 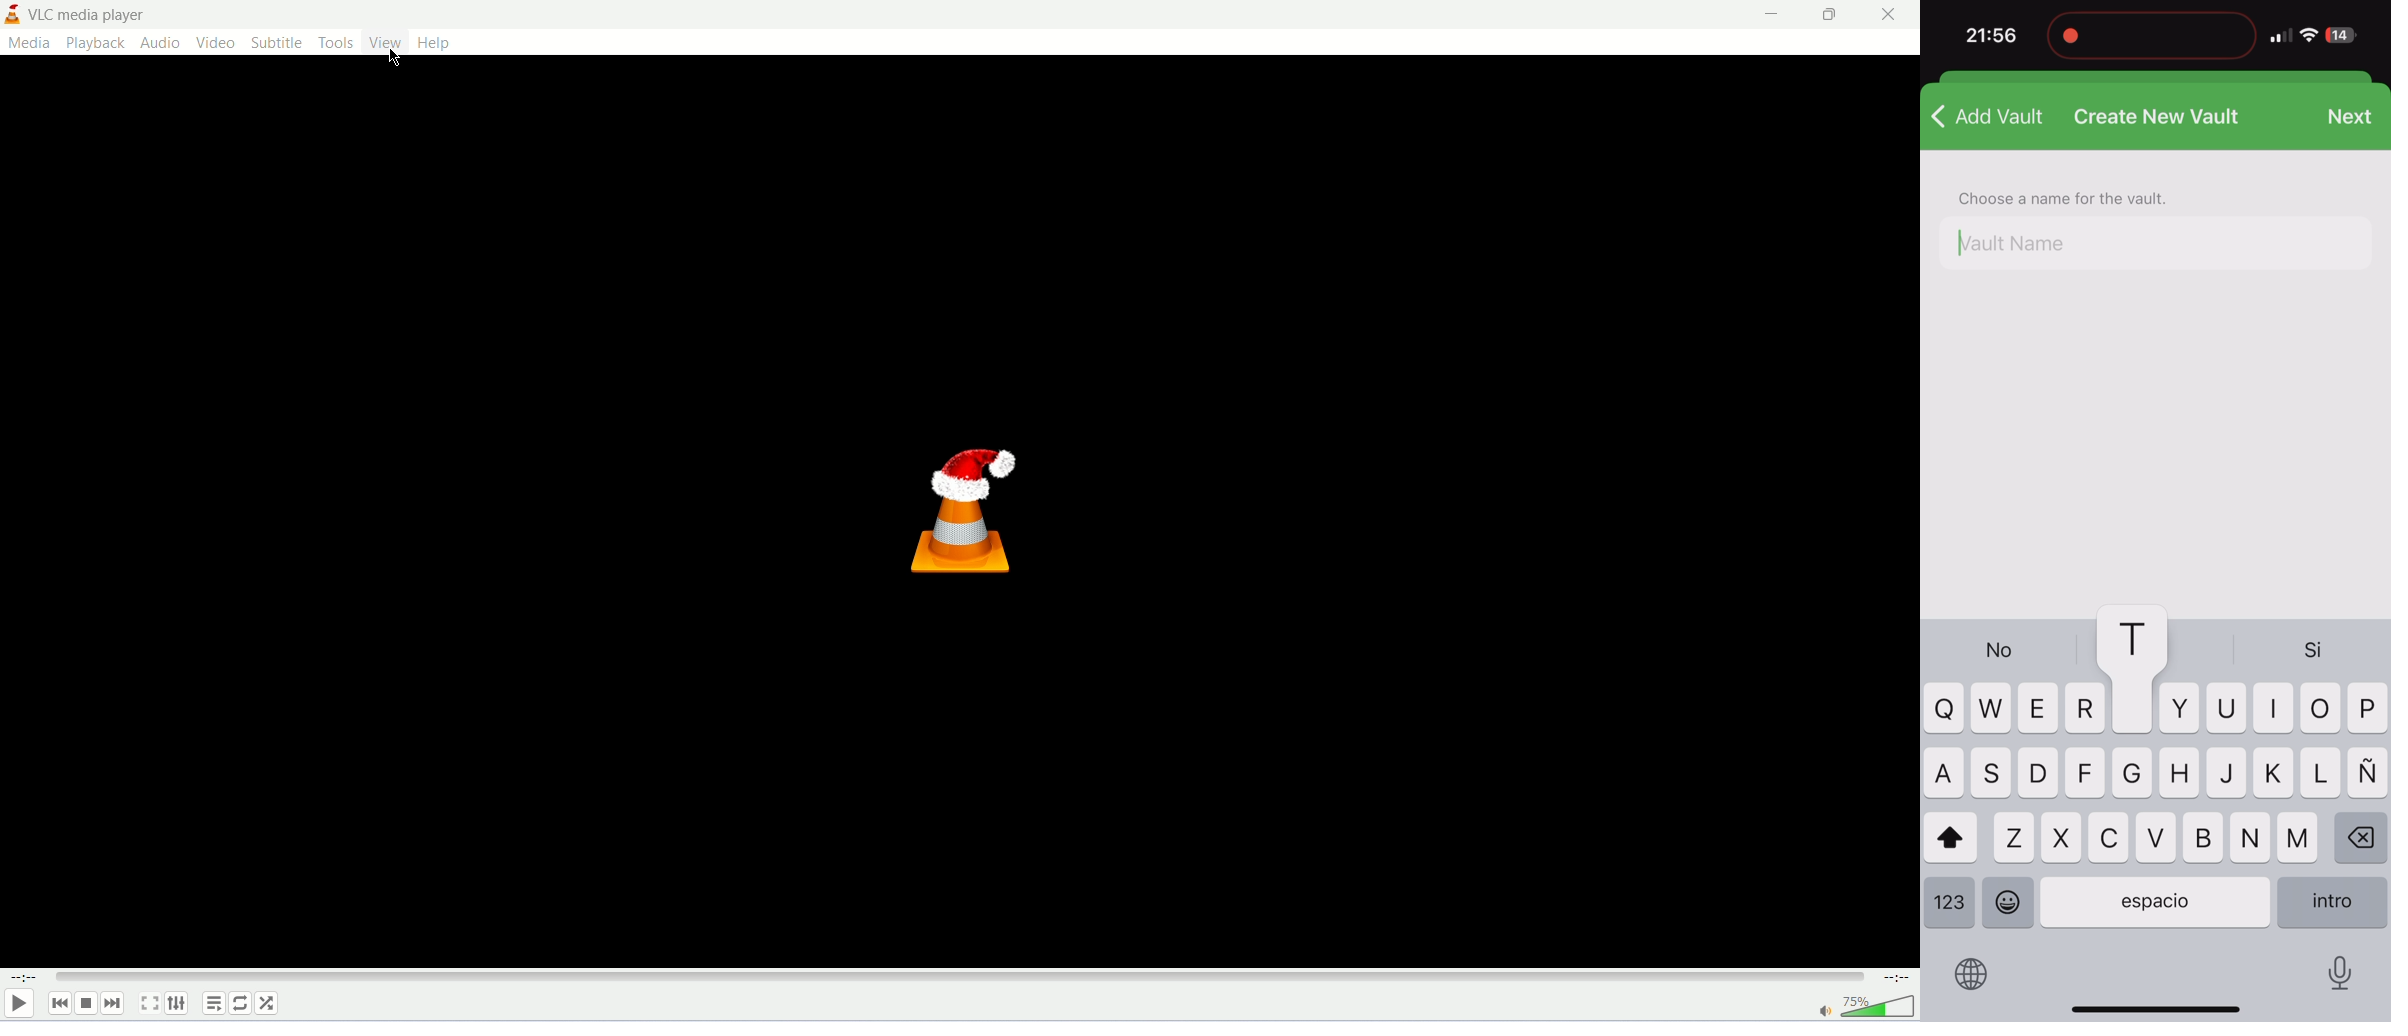 What do you see at coordinates (176, 1004) in the screenshot?
I see `extended settings` at bounding box center [176, 1004].